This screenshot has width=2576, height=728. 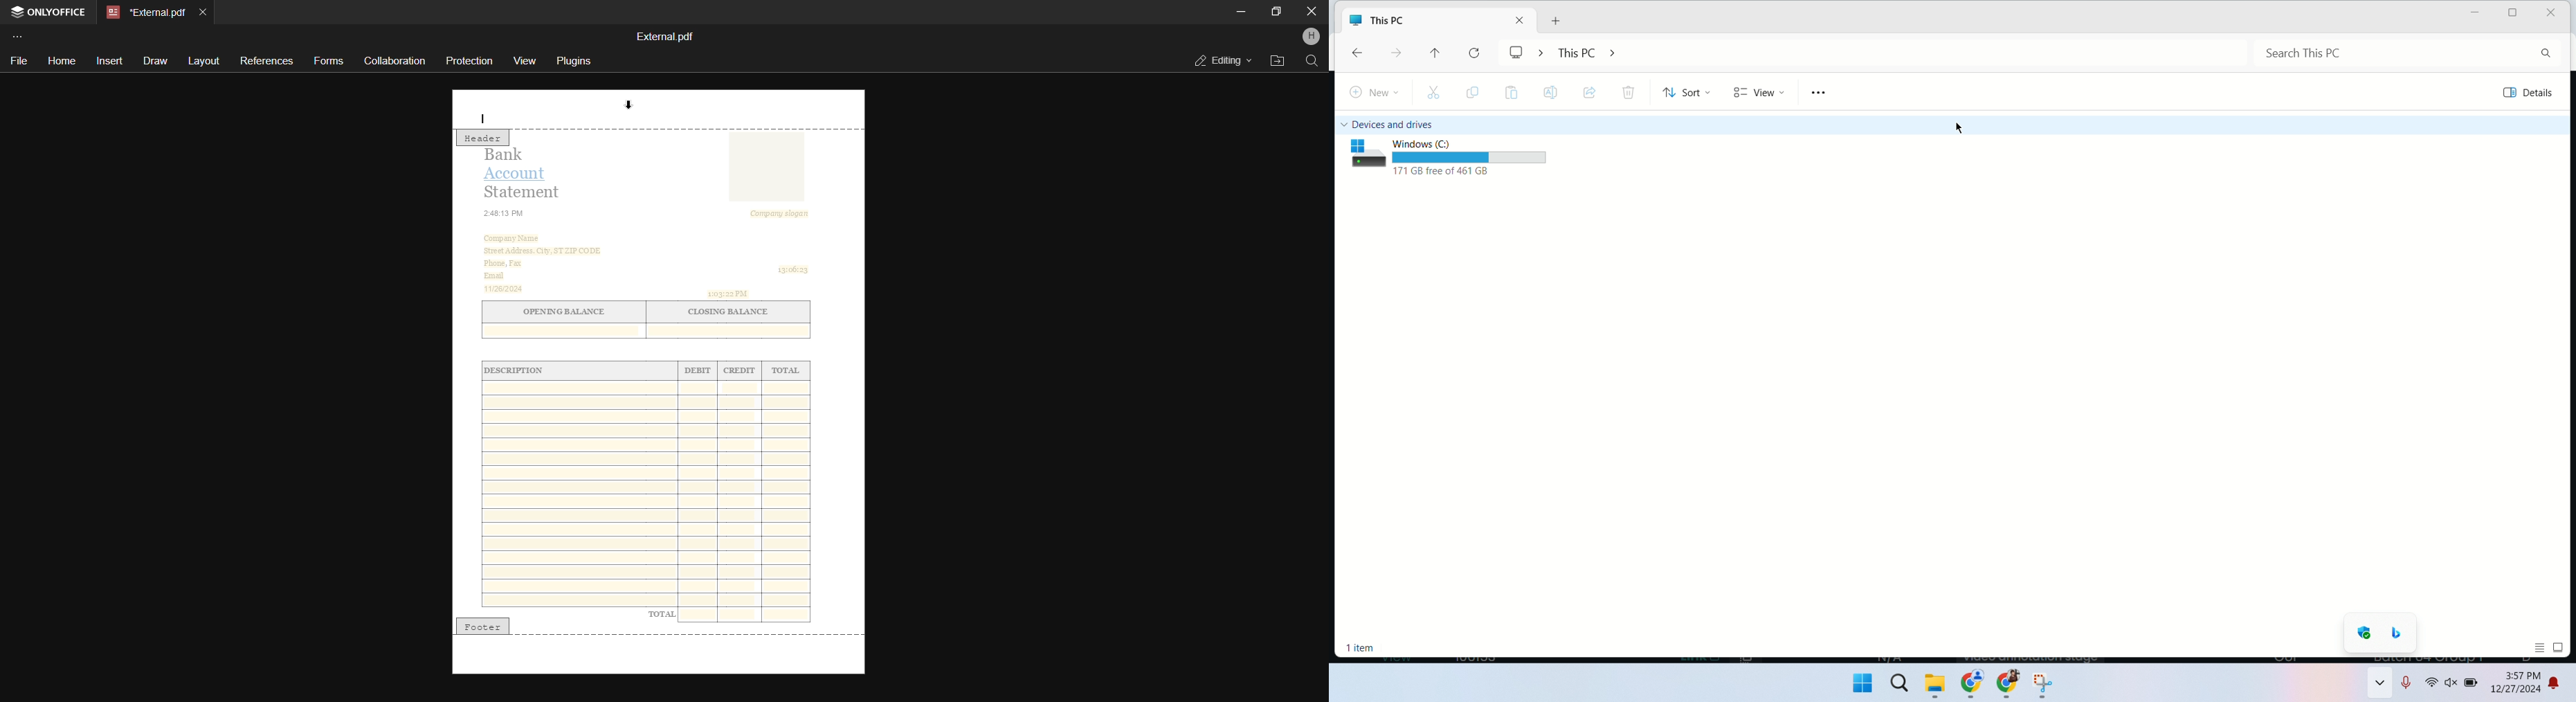 What do you see at coordinates (1519, 21) in the screenshot?
I see `close tab` at bounding box center [1519, 21].